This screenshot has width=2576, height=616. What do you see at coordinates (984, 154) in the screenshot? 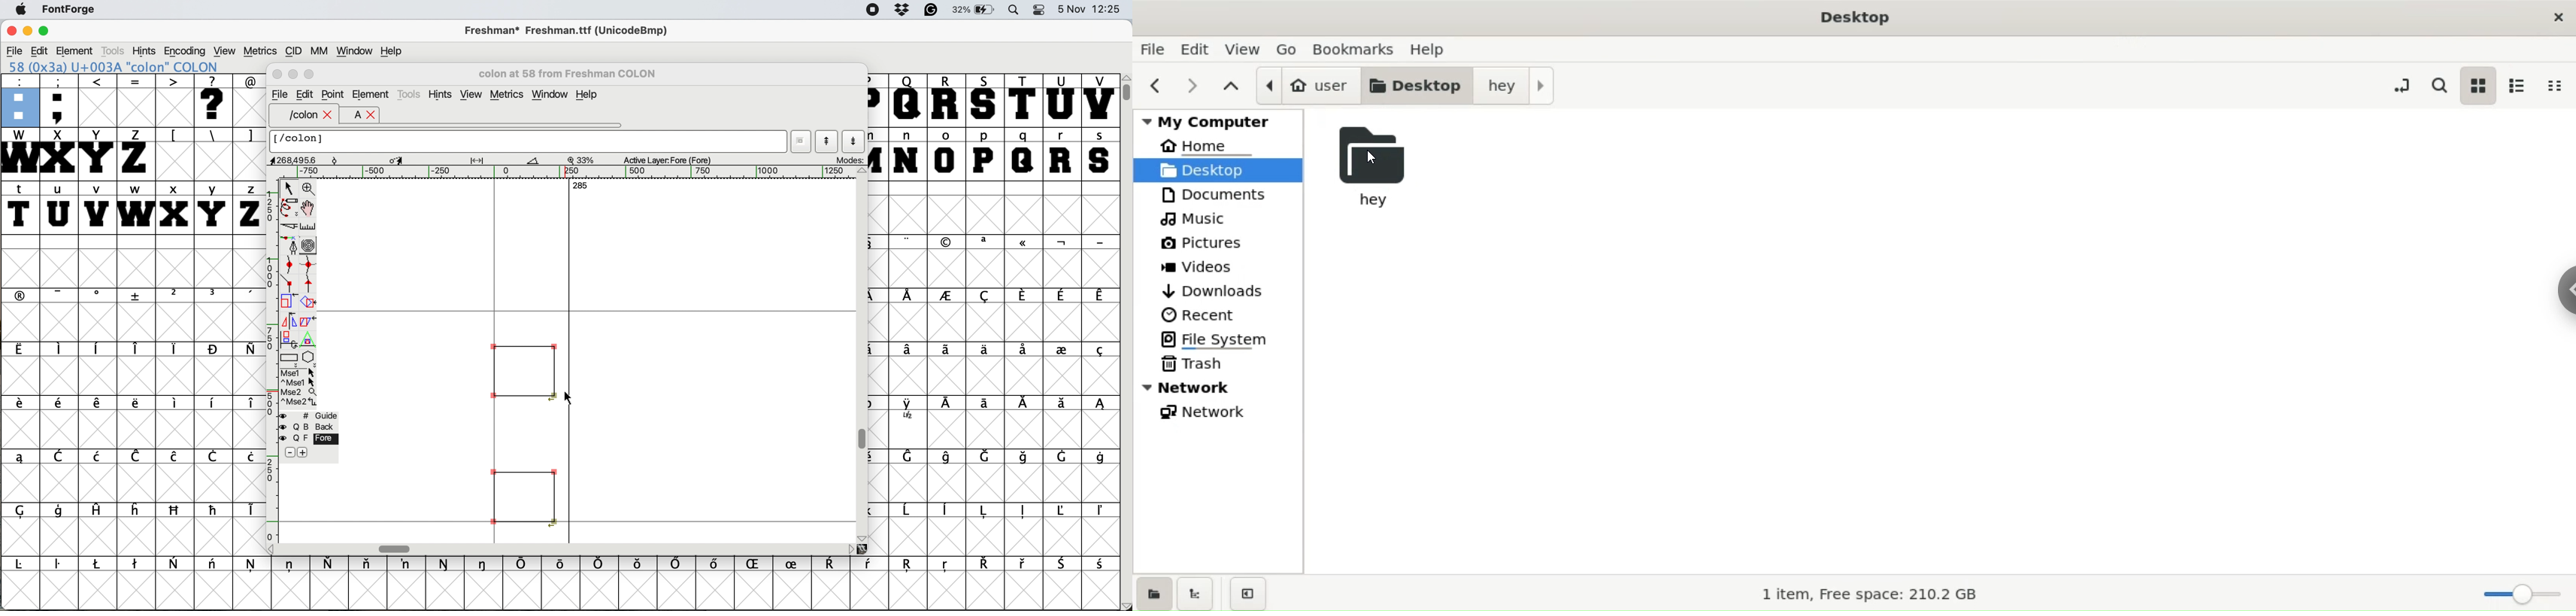
I see `p` at bounding box center [984, 154].